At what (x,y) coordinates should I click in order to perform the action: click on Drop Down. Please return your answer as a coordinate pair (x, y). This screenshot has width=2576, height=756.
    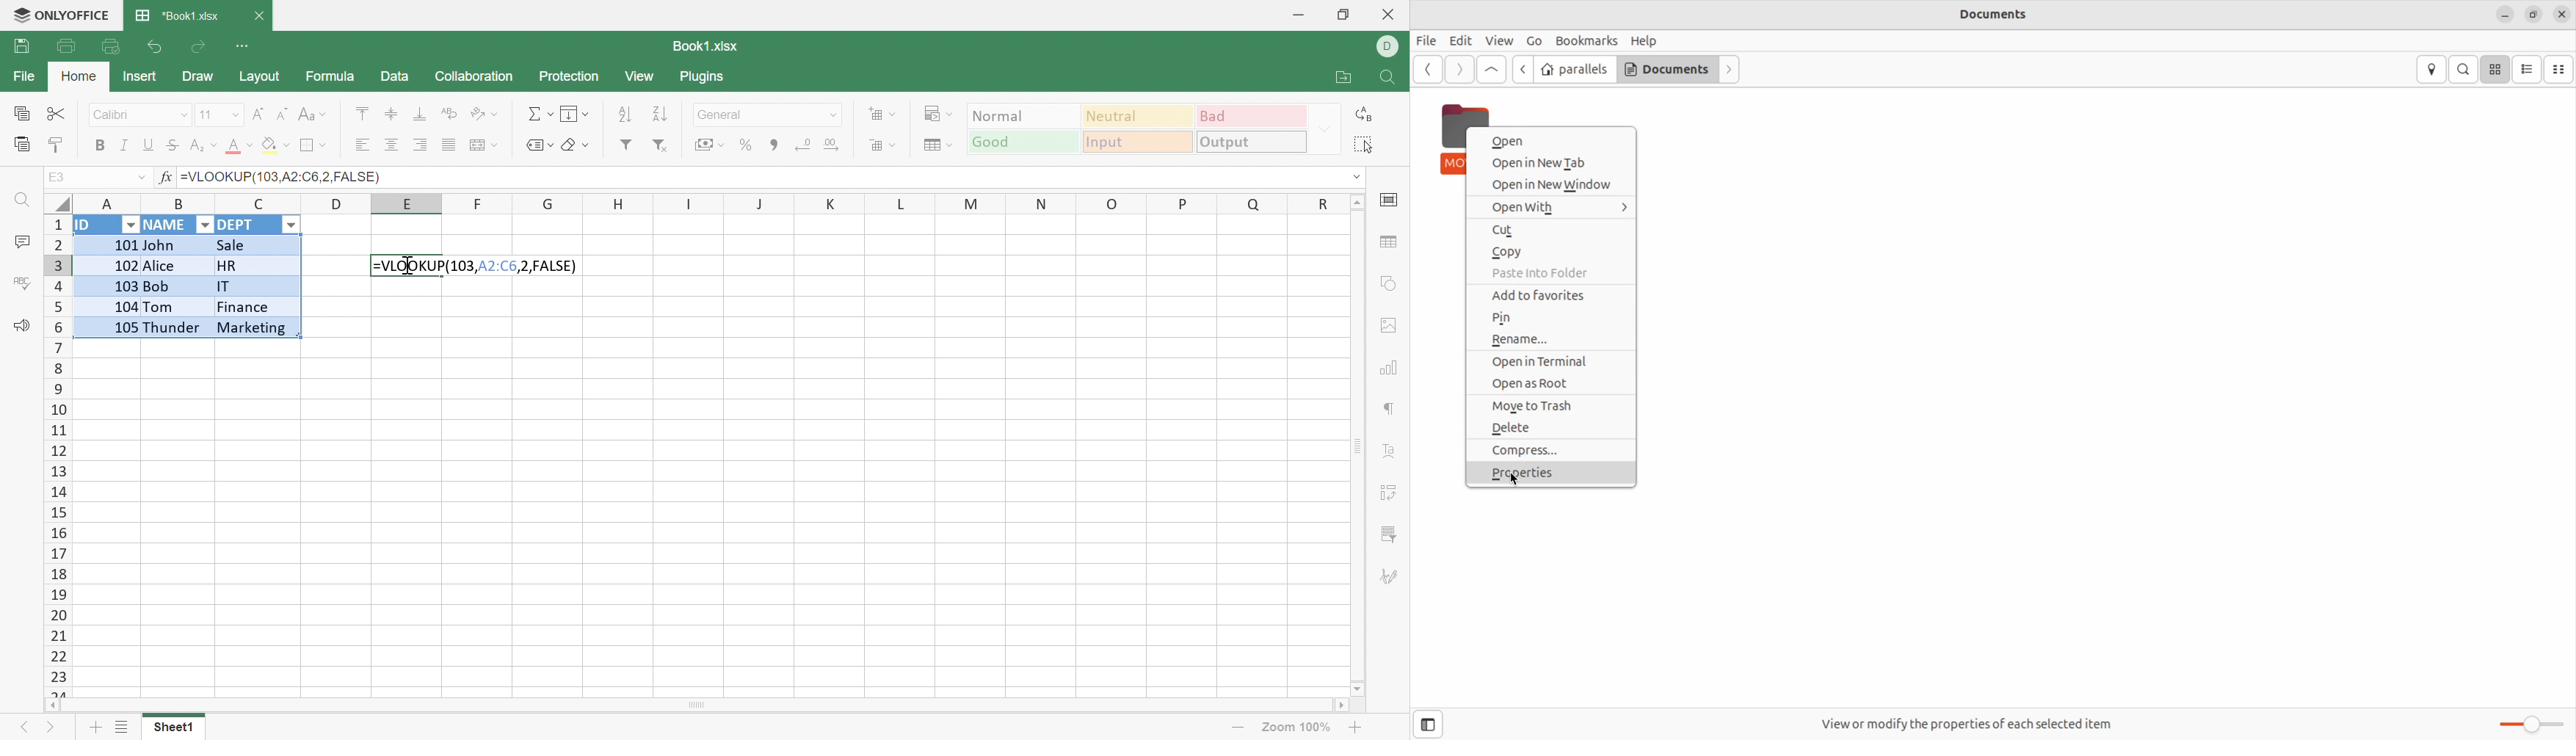
    Looking at the image, I should click on (128, 224).